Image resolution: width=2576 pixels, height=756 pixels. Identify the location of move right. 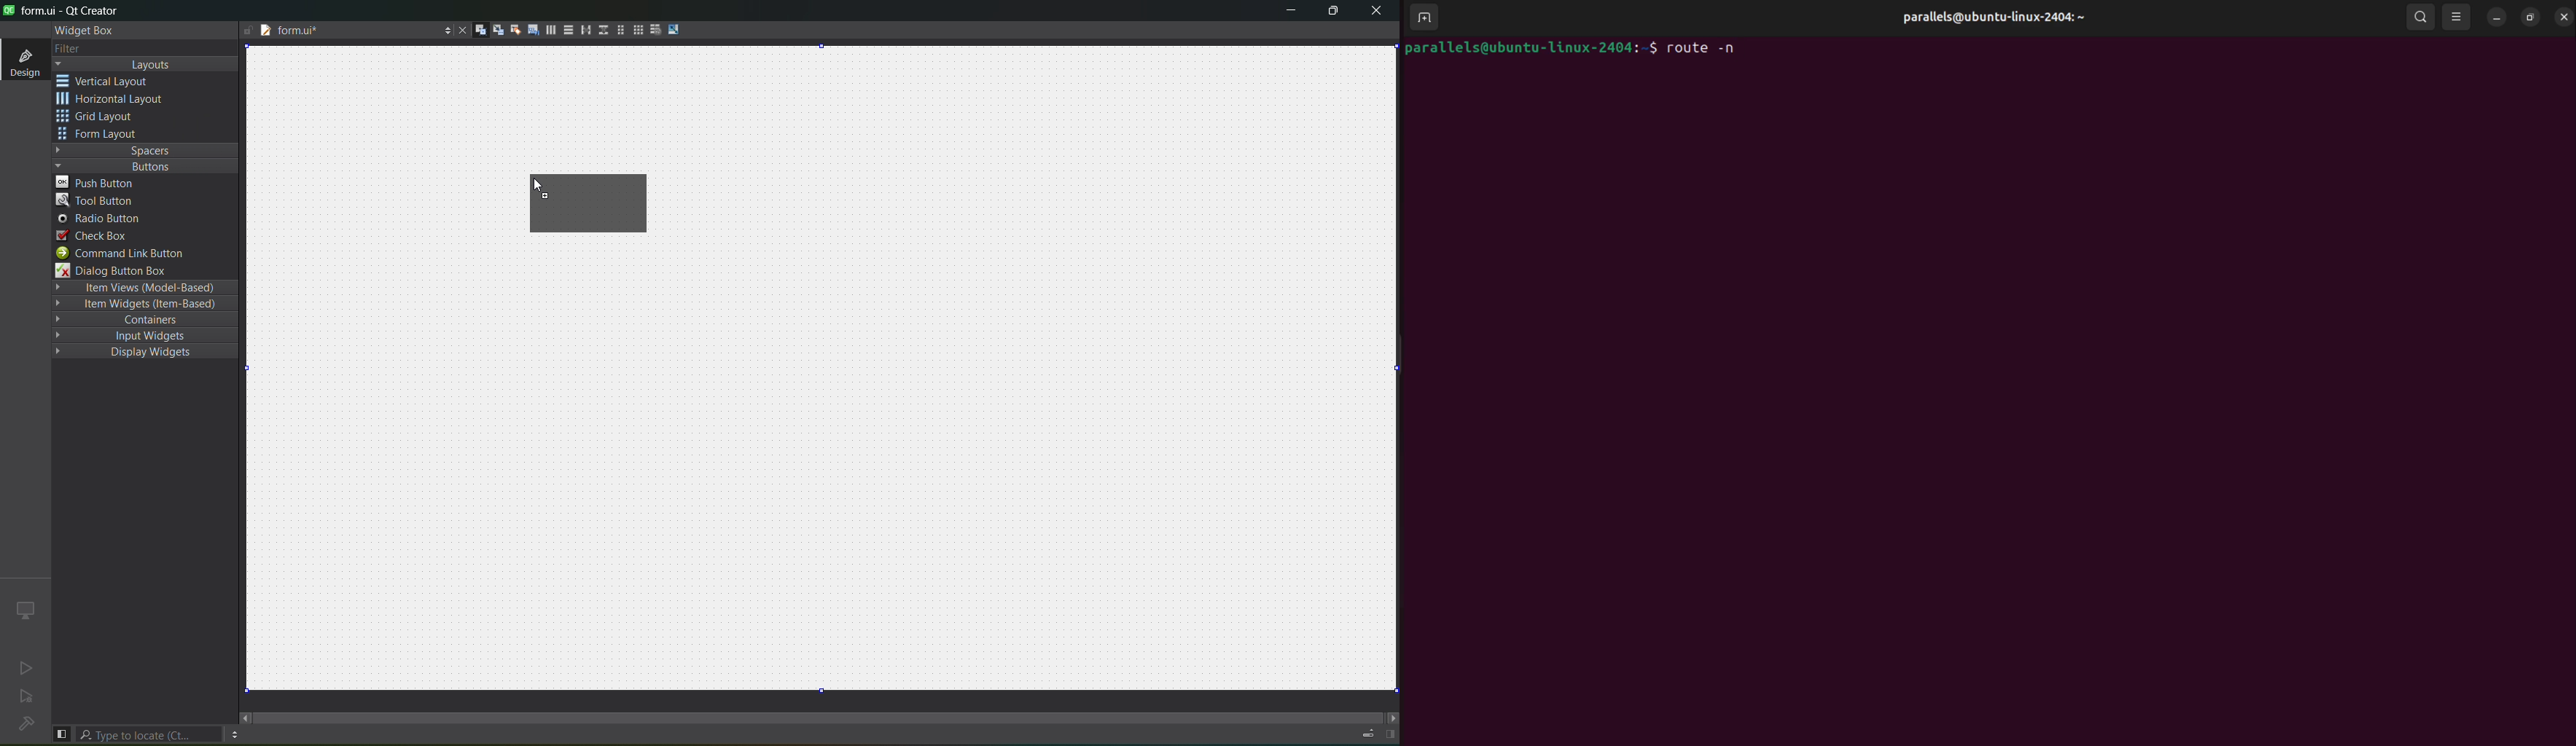
(1389, 716).